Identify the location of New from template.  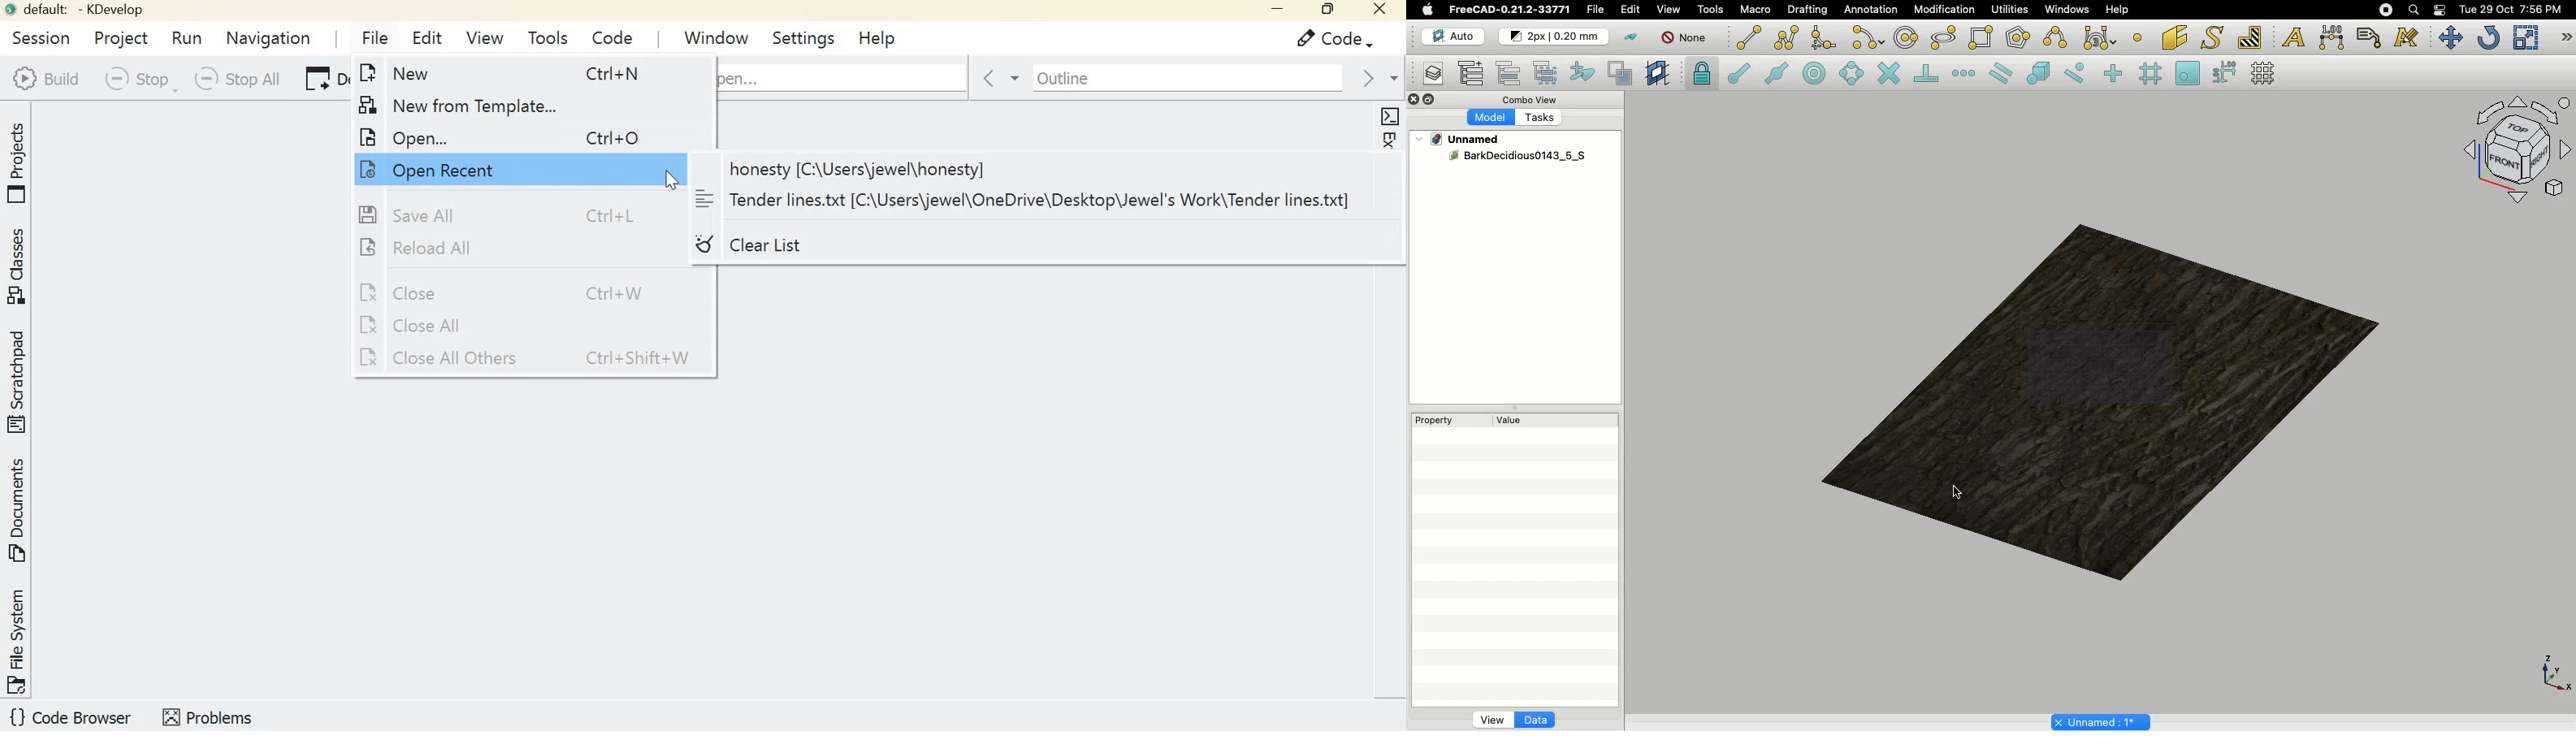
(507, 103).